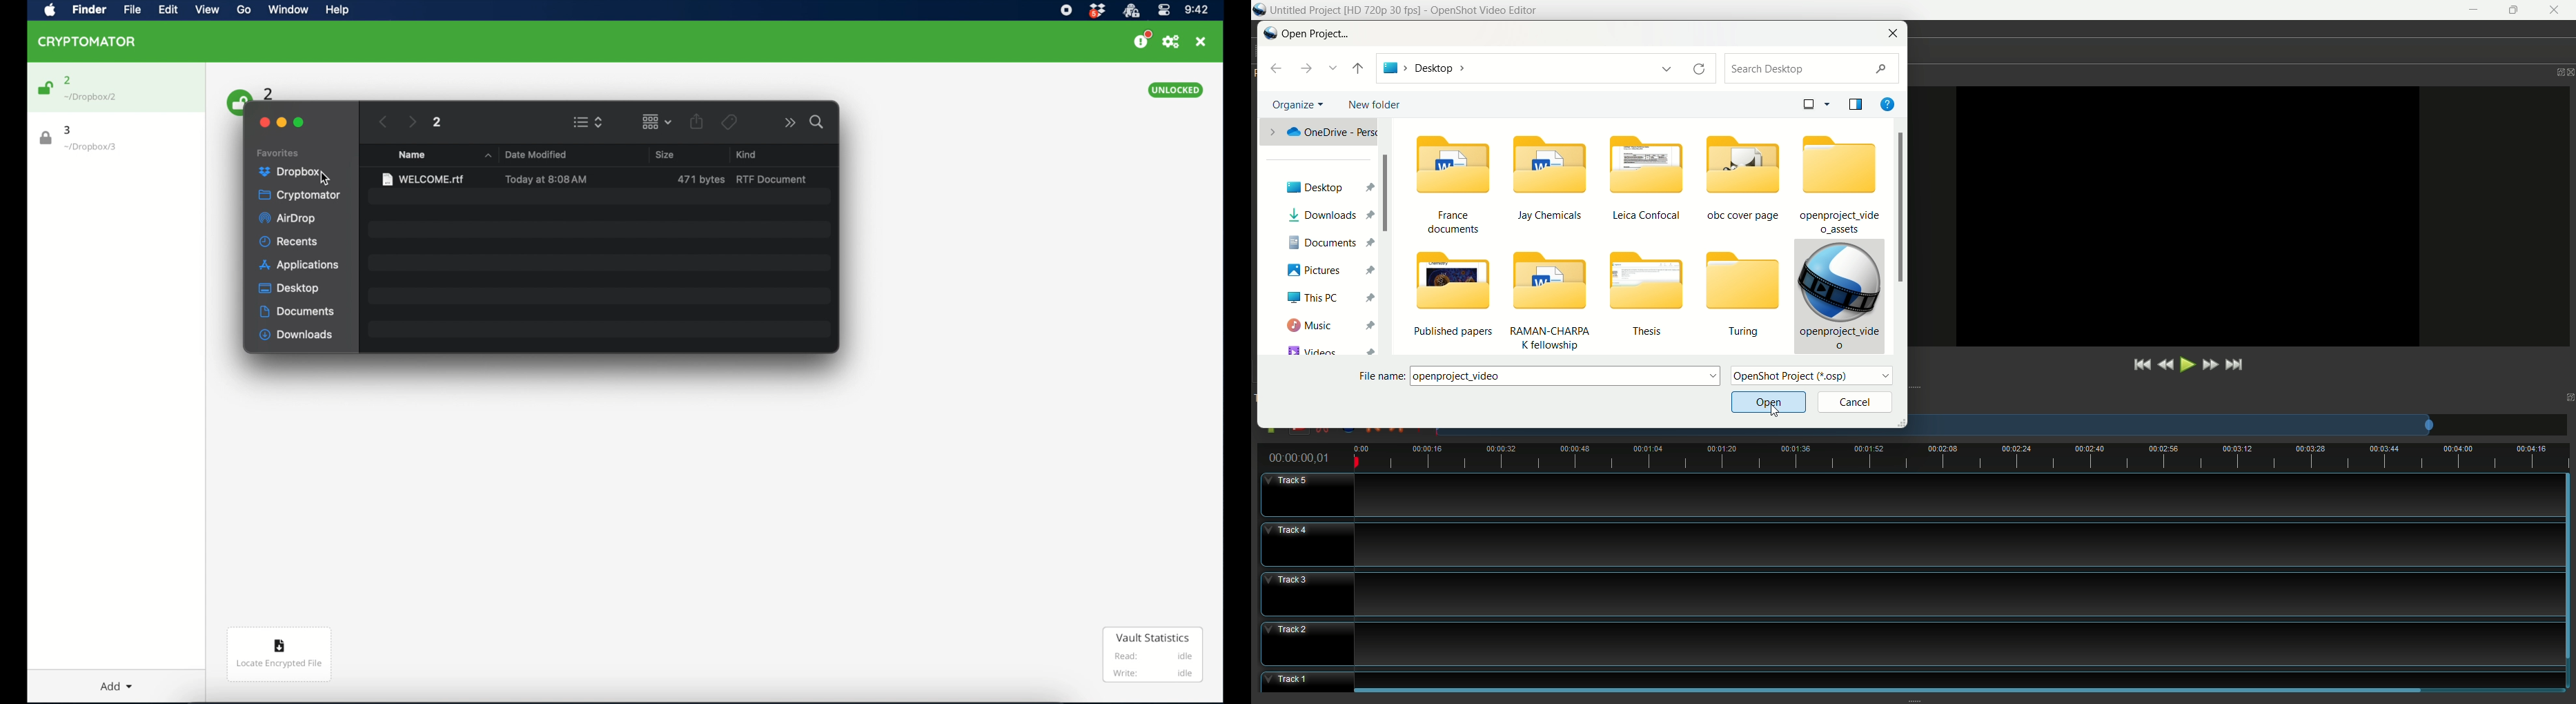  What do you see at coordinates (412, 122) in the screenshot?
I see `next` at bounding box center [412, 122].